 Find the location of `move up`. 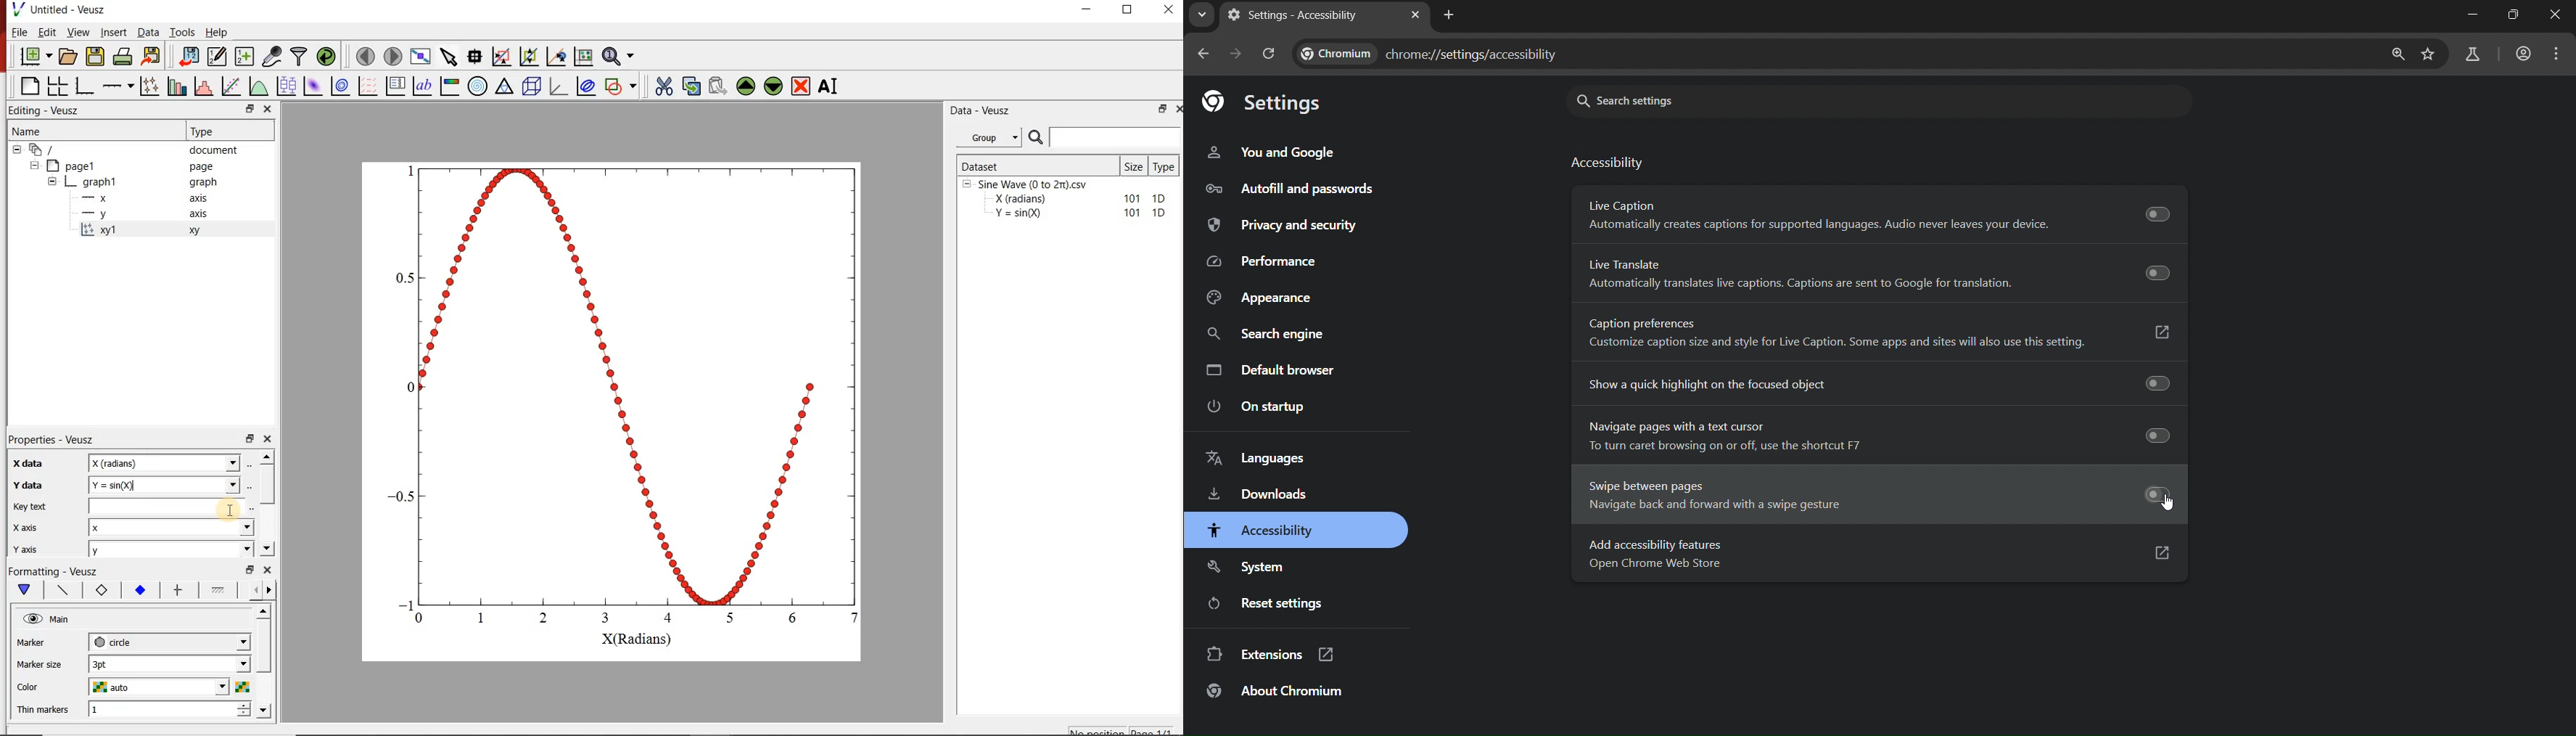

move up is located at coordinates (746, 86).